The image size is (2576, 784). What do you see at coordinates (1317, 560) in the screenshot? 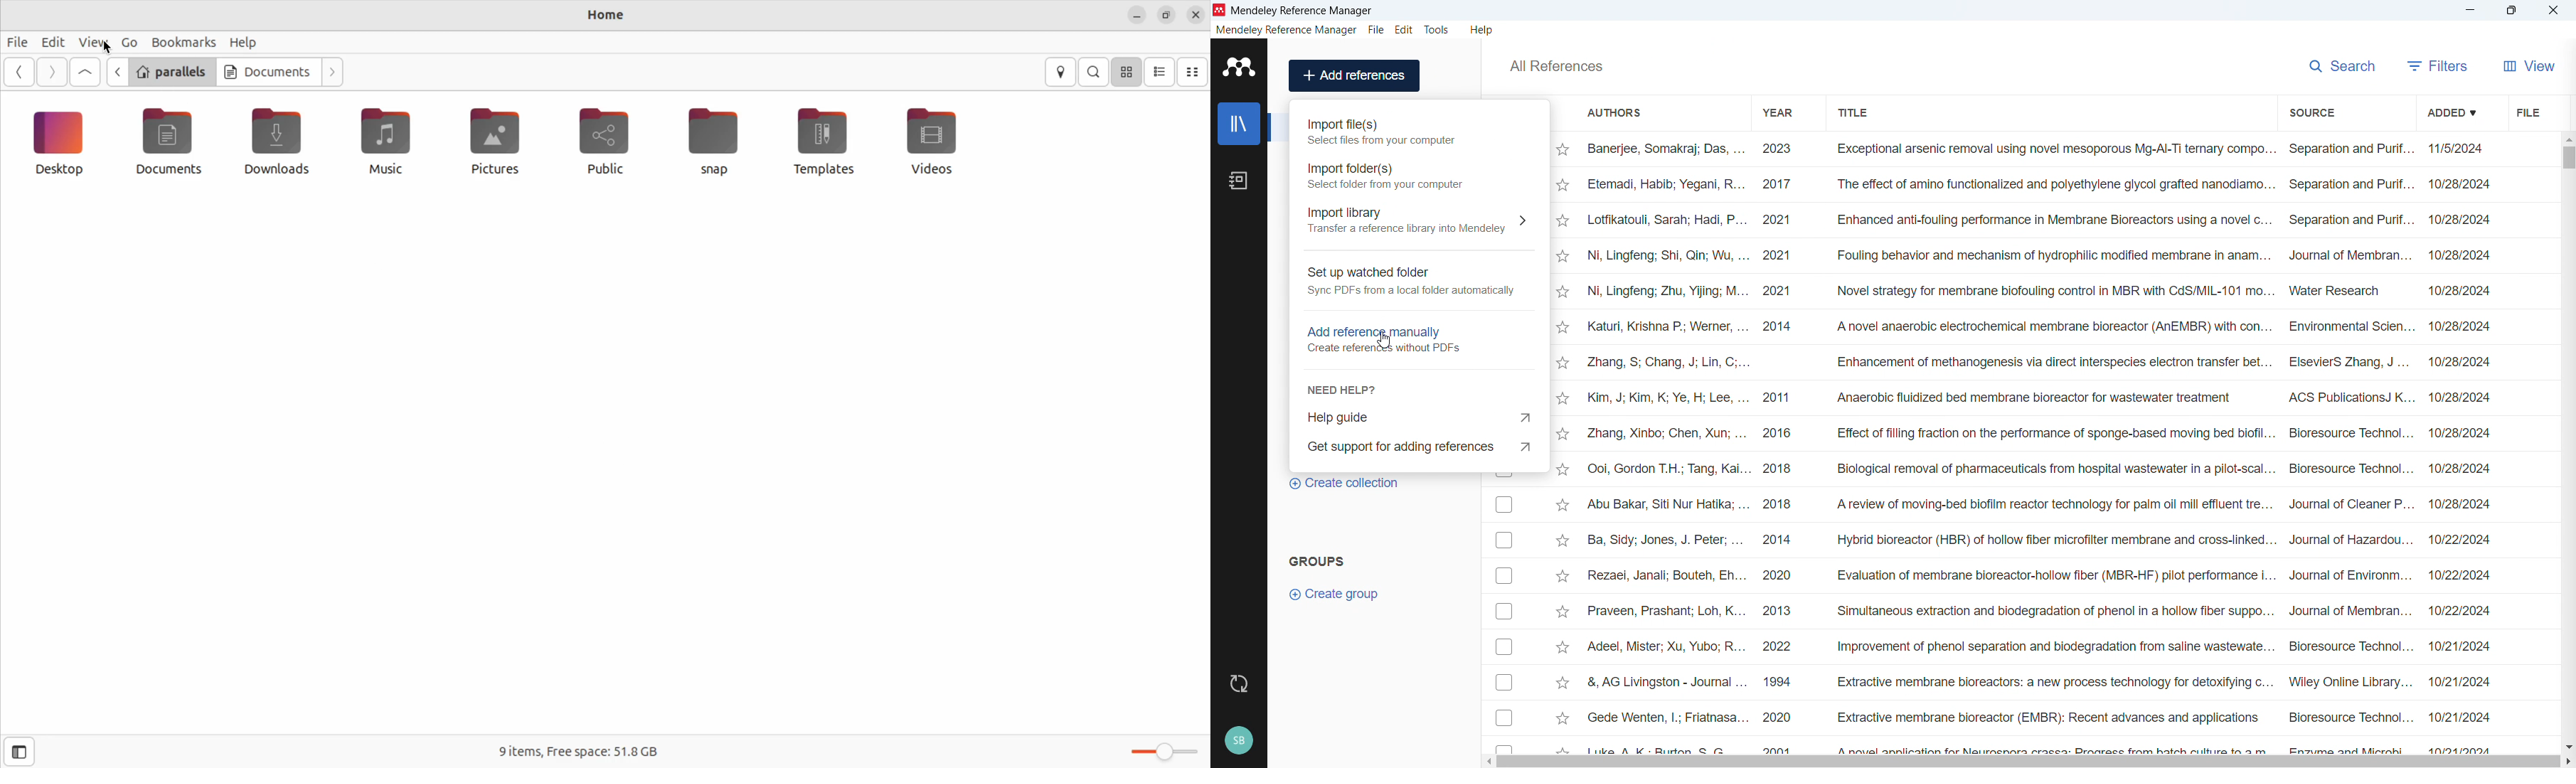
I see `Groups ` at bounding box center [1317, 560].